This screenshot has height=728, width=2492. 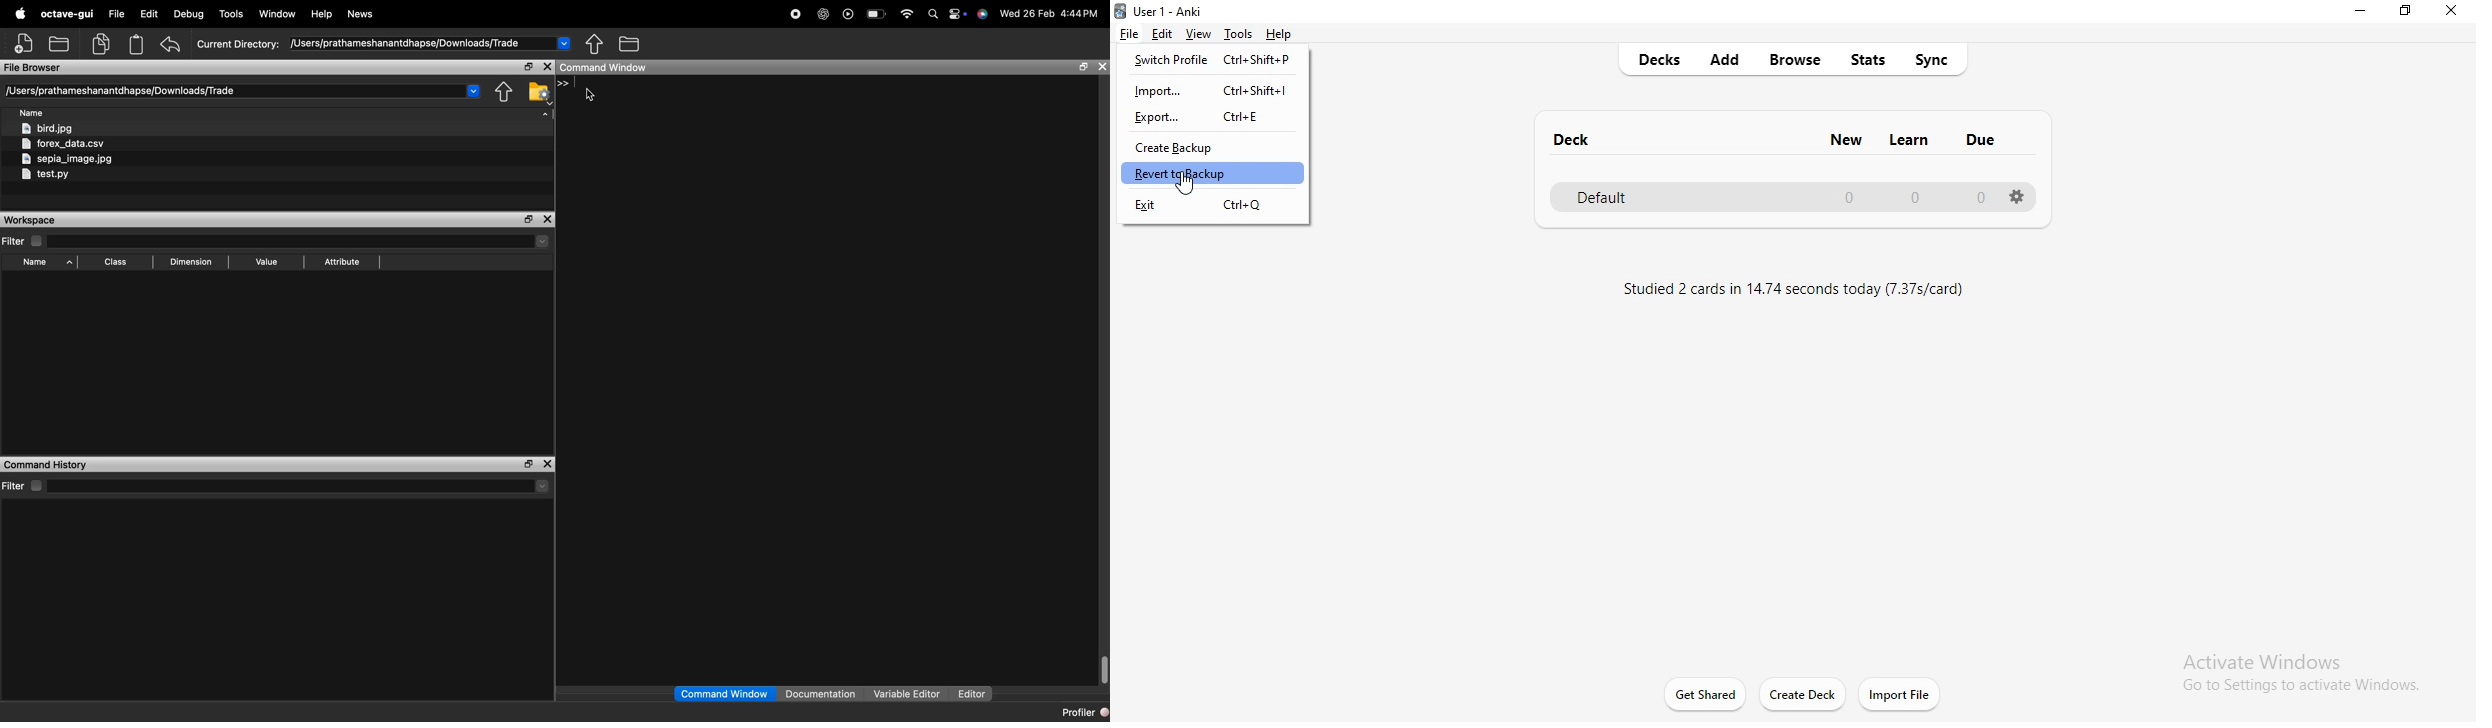 What do you see at coordinates (605, 67) in the screenshot?
I see `Command Window` at bounding box center [605, 67].